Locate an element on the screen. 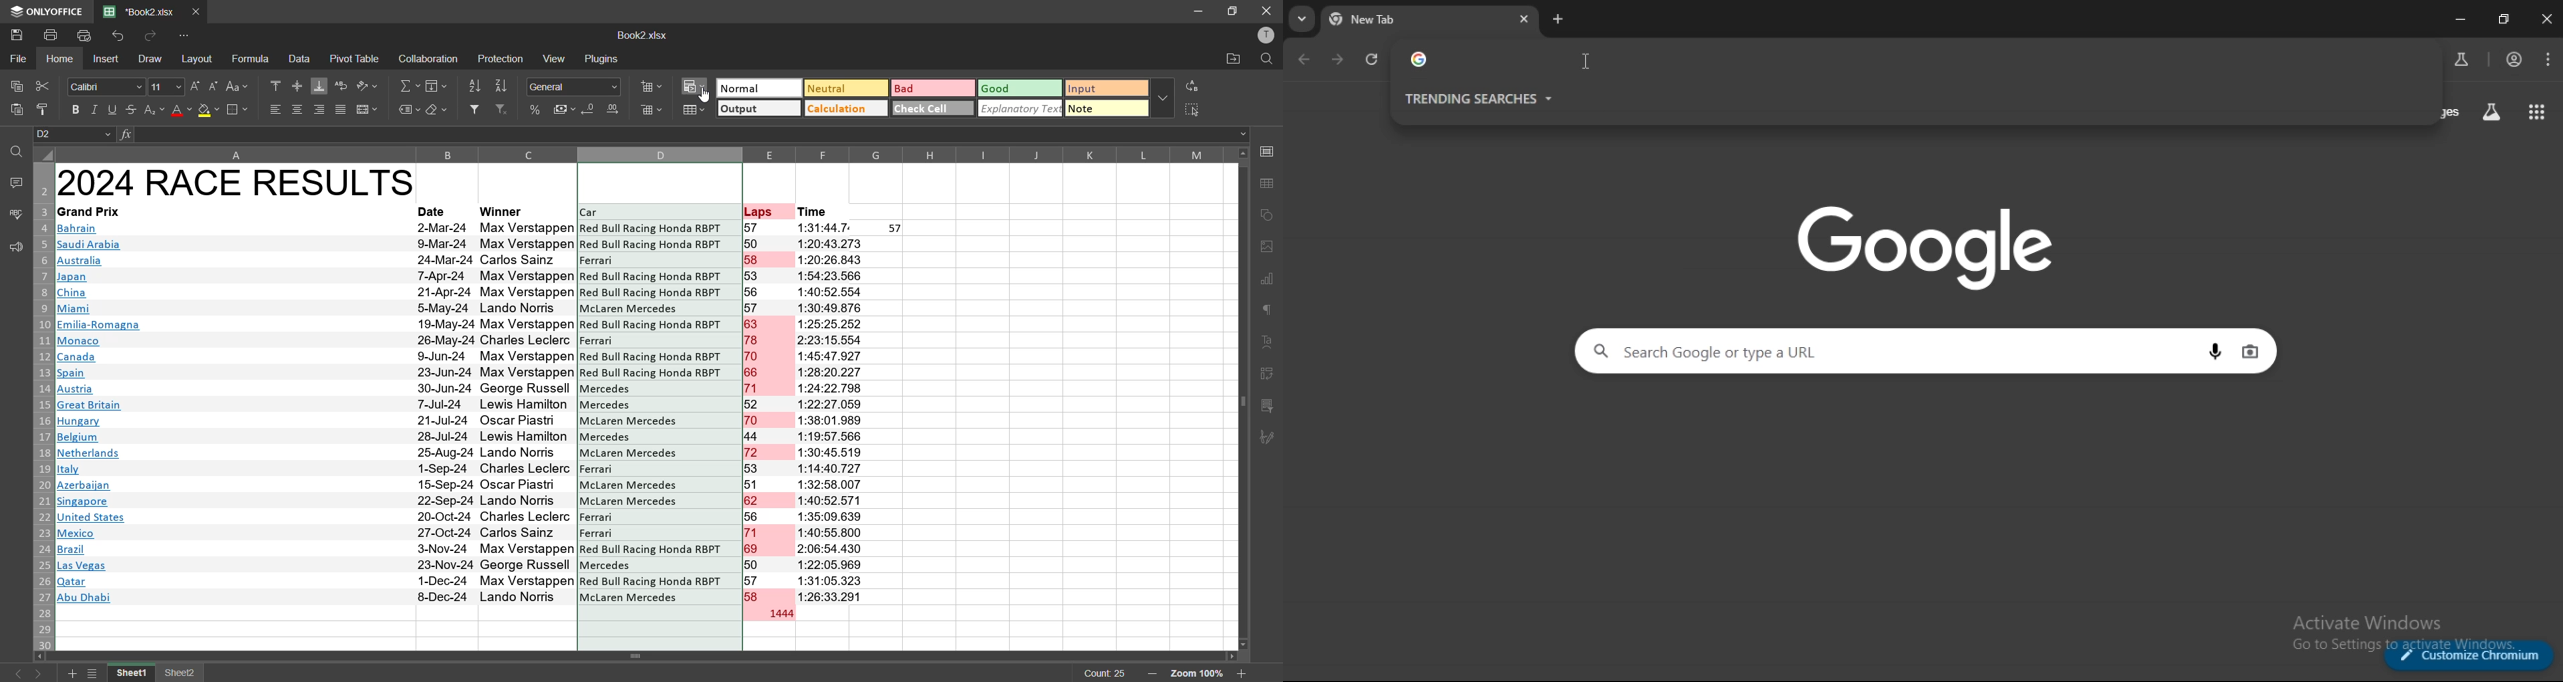 Image resolution: width=2576 pixels, height=700 pixels. sheet  name is located at coordinates (181, 674).